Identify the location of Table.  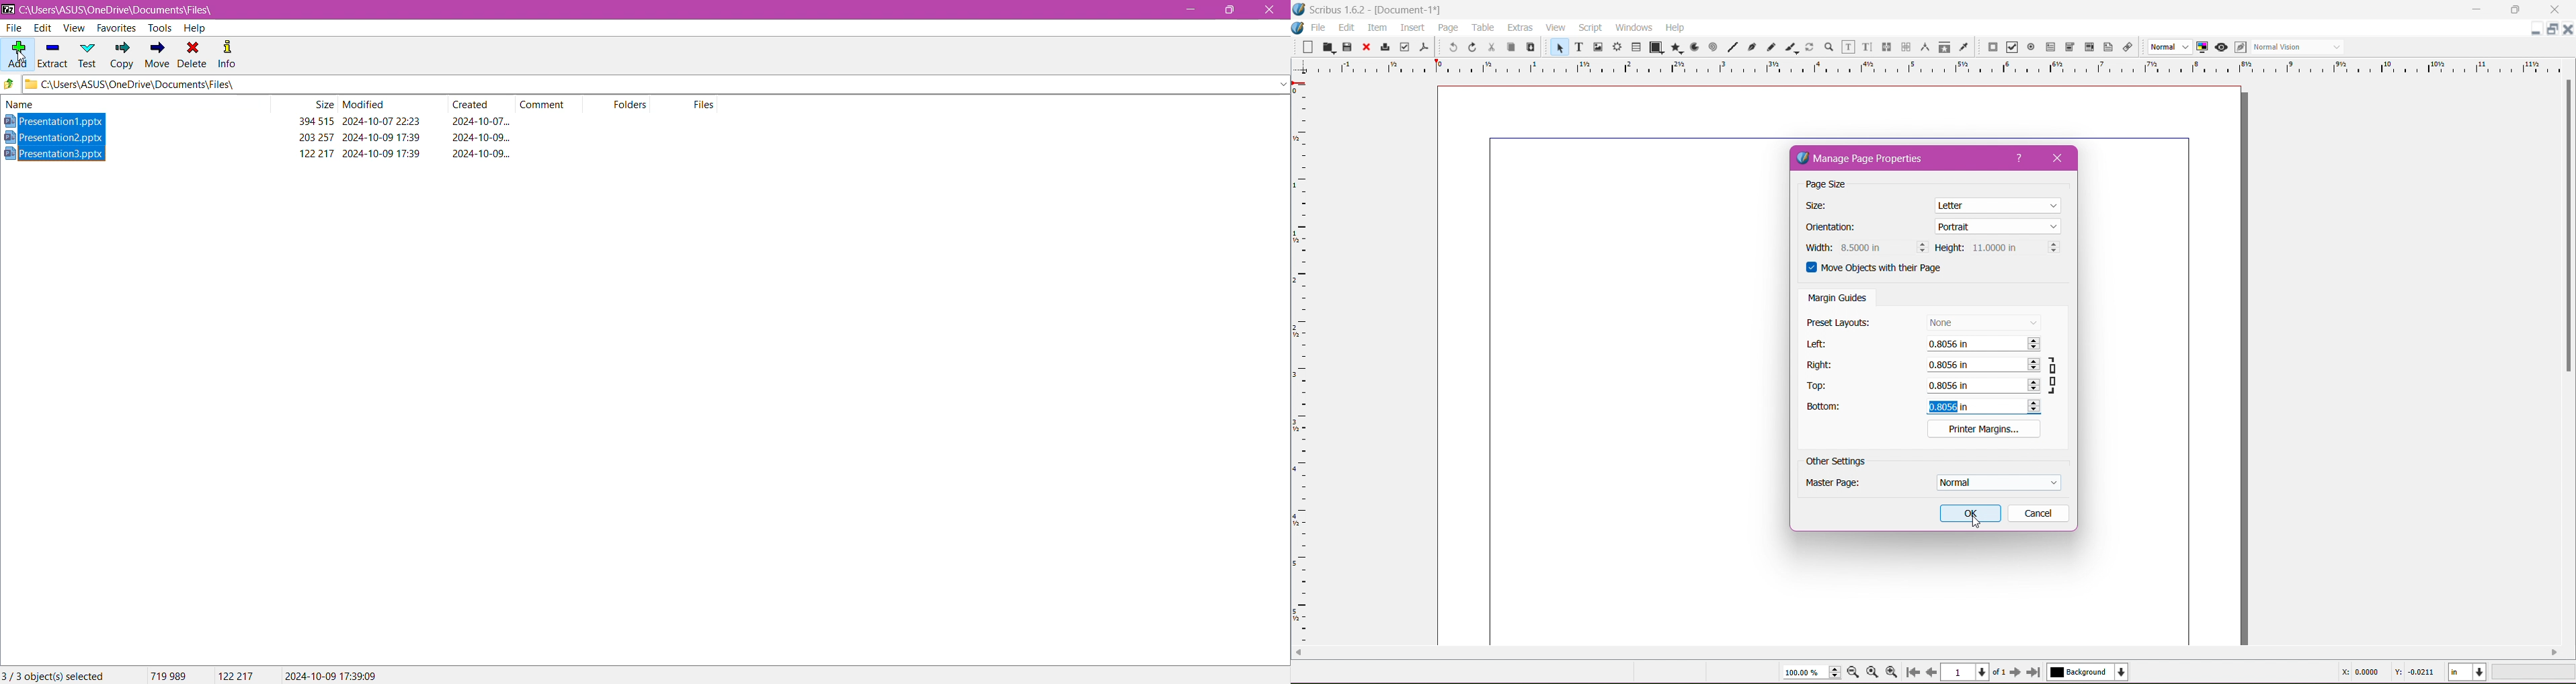
(1482, 27).